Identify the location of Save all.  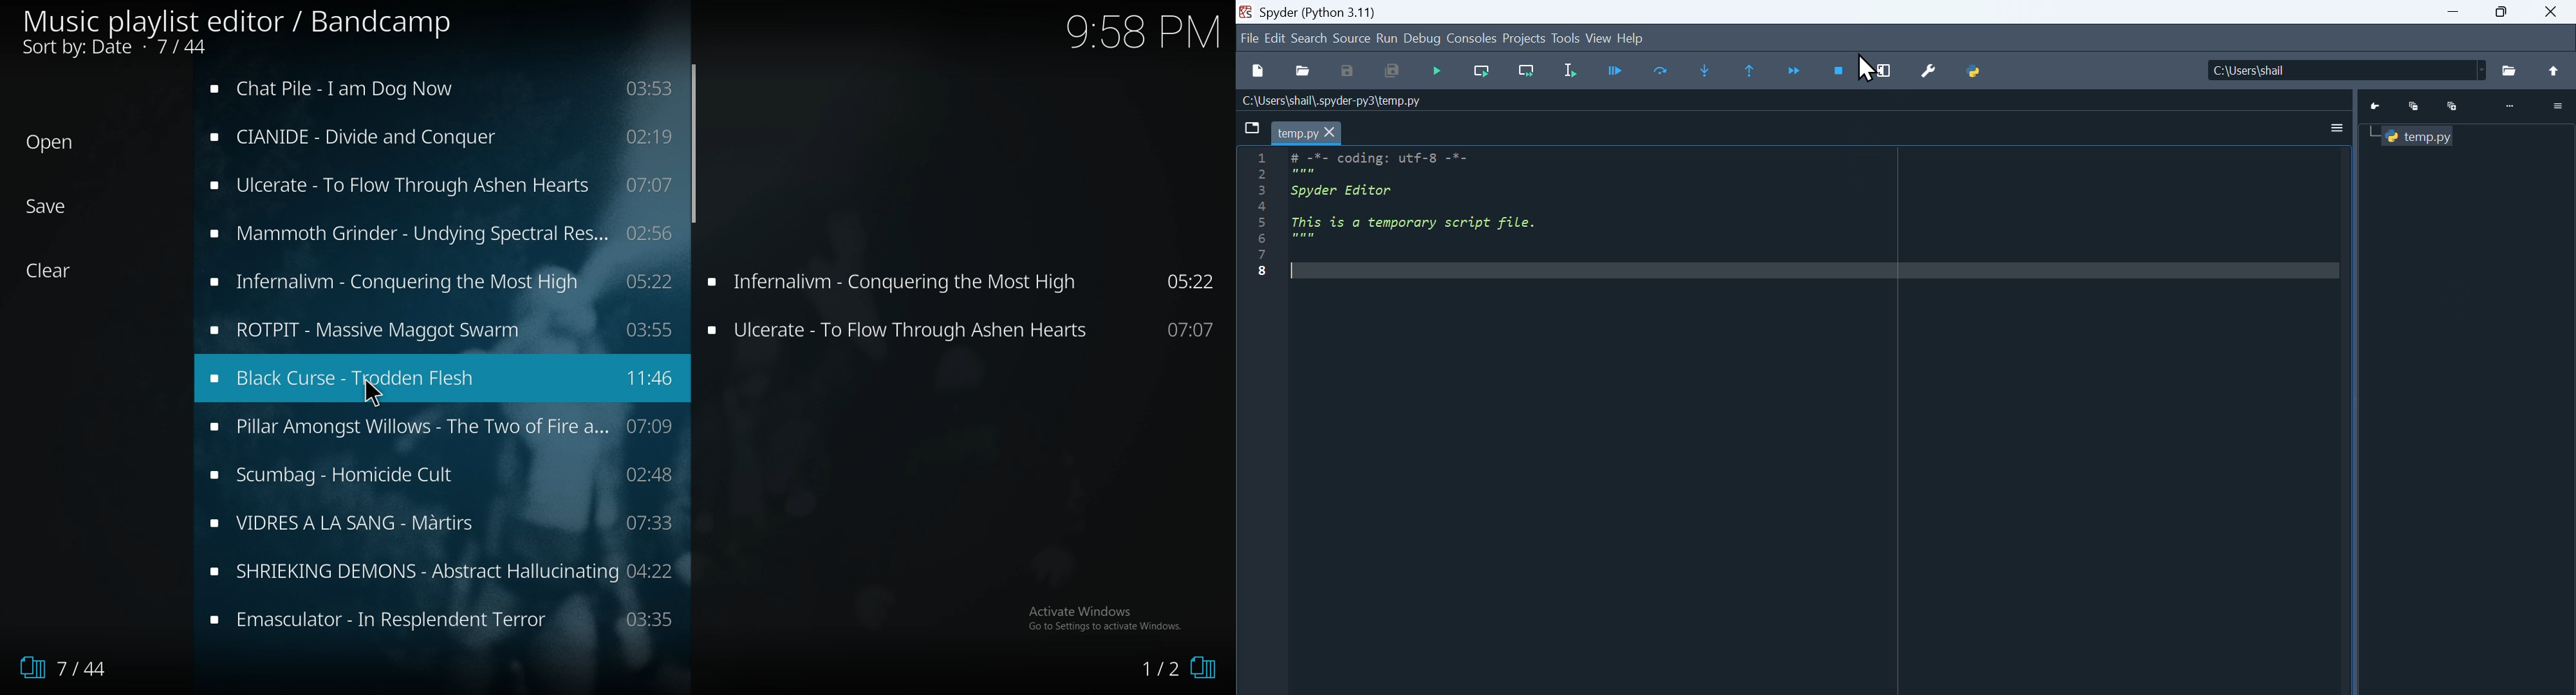
(1395, 73).